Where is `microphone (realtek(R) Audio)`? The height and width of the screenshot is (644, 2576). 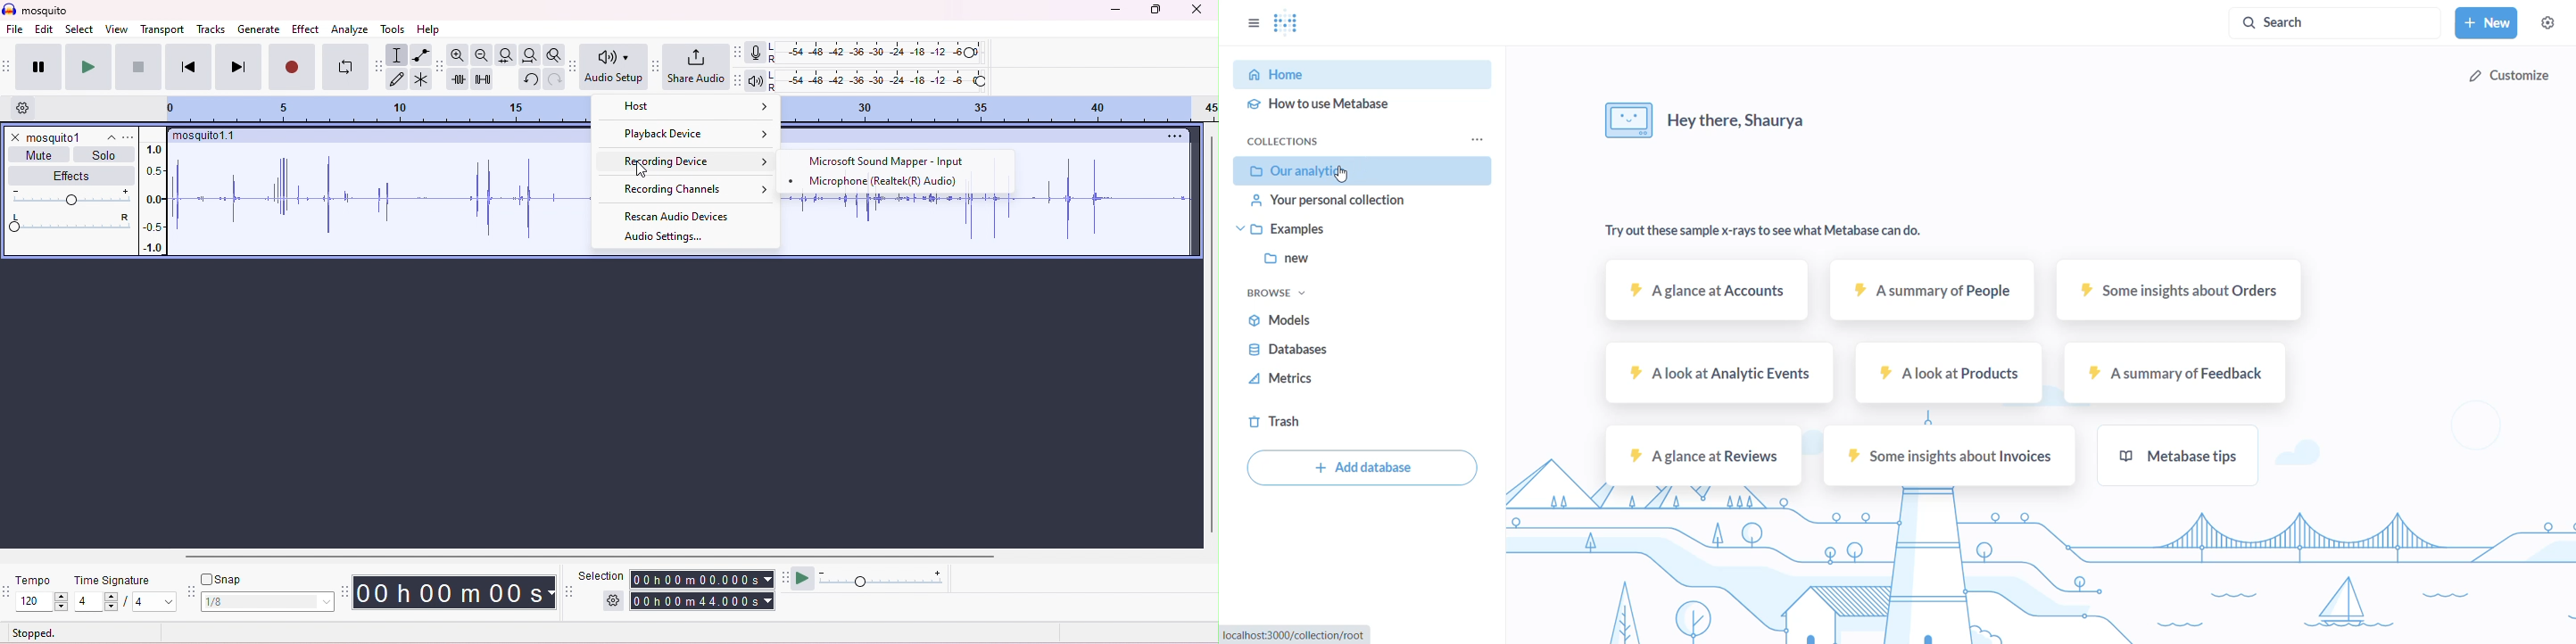 microphone (realtek(R) Audio) is located at coordinates (878, 182).